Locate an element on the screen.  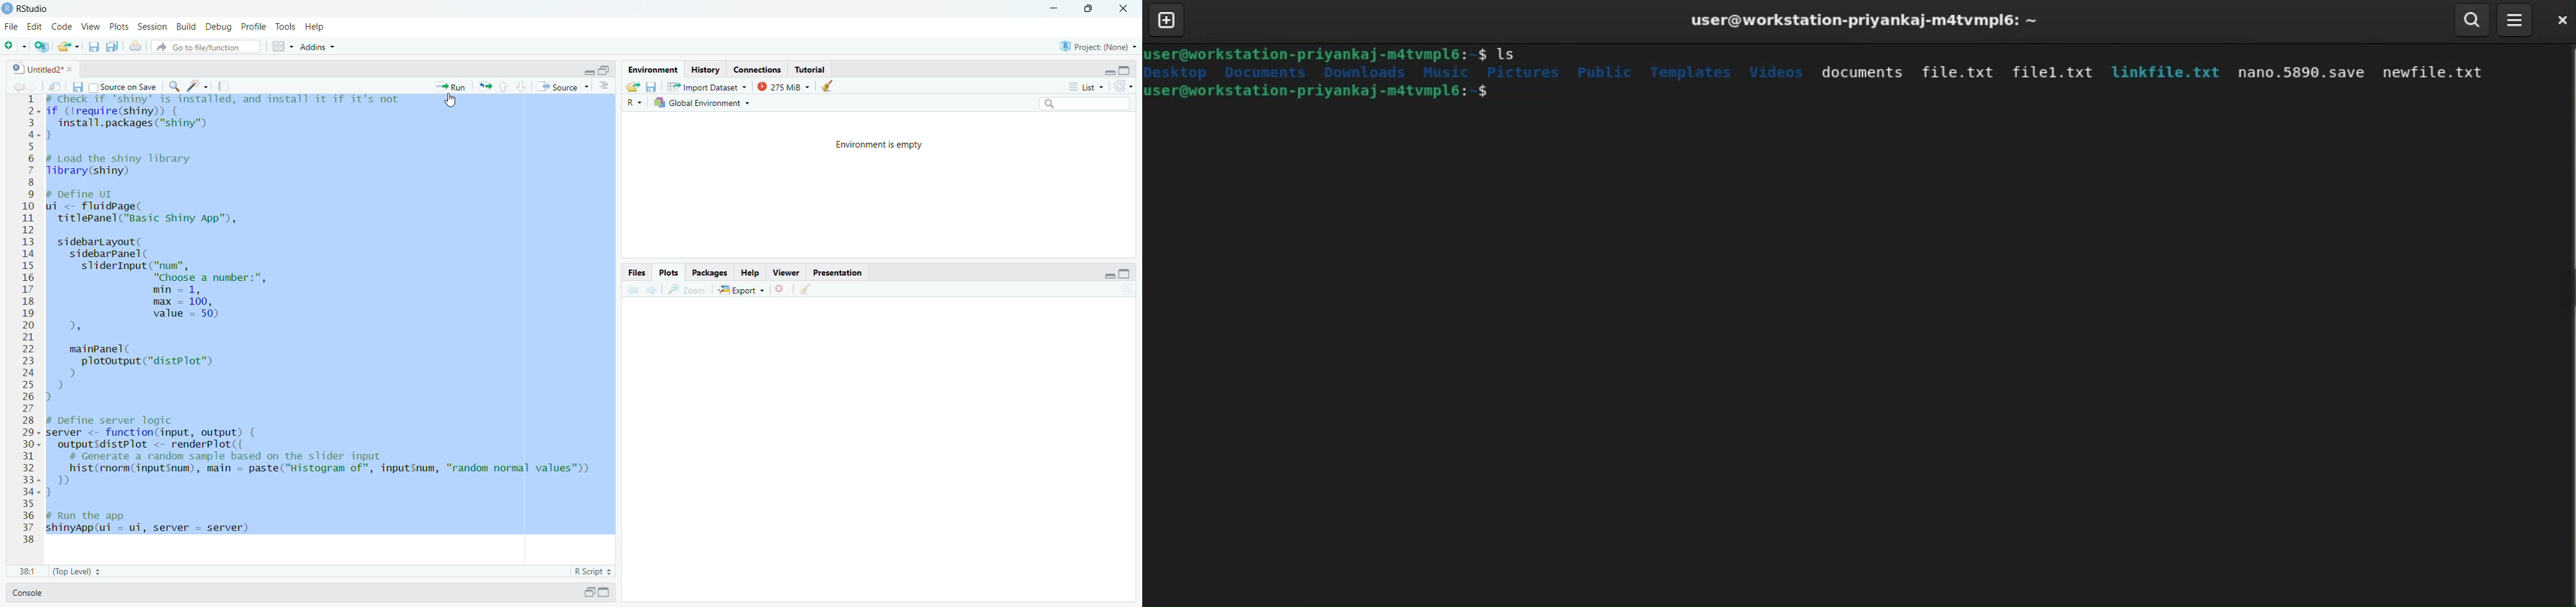
Packages is located at coordinates (710, 273).